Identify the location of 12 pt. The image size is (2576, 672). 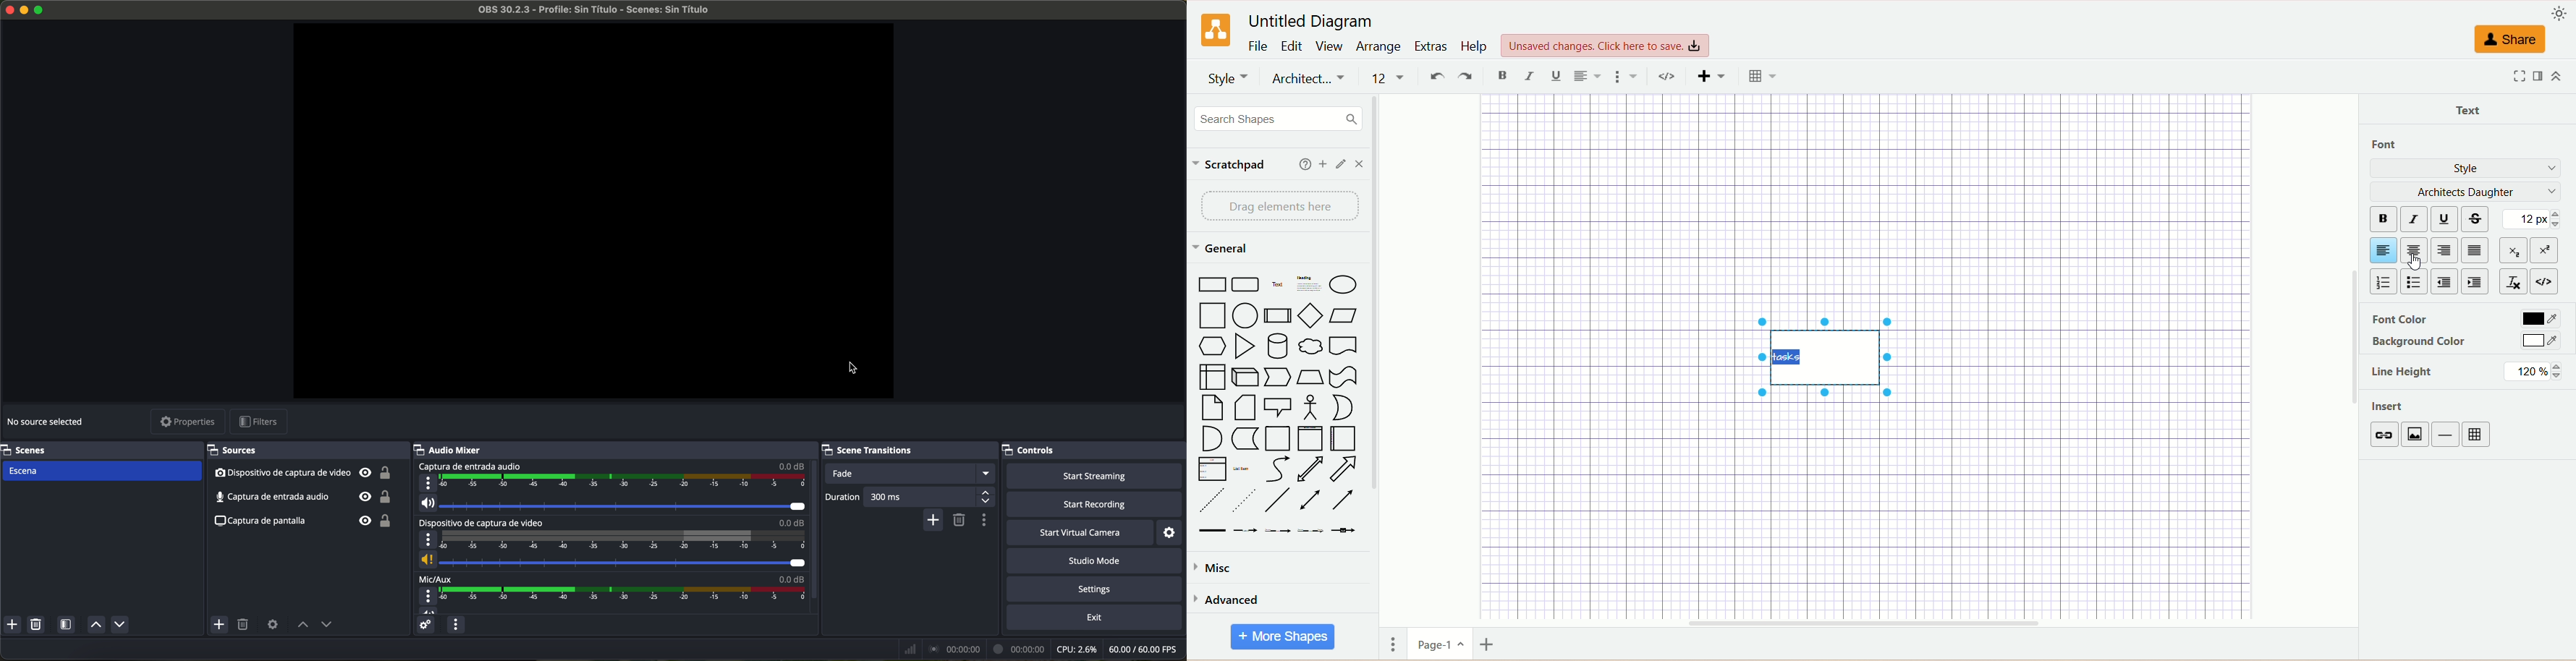
(2535, 219).